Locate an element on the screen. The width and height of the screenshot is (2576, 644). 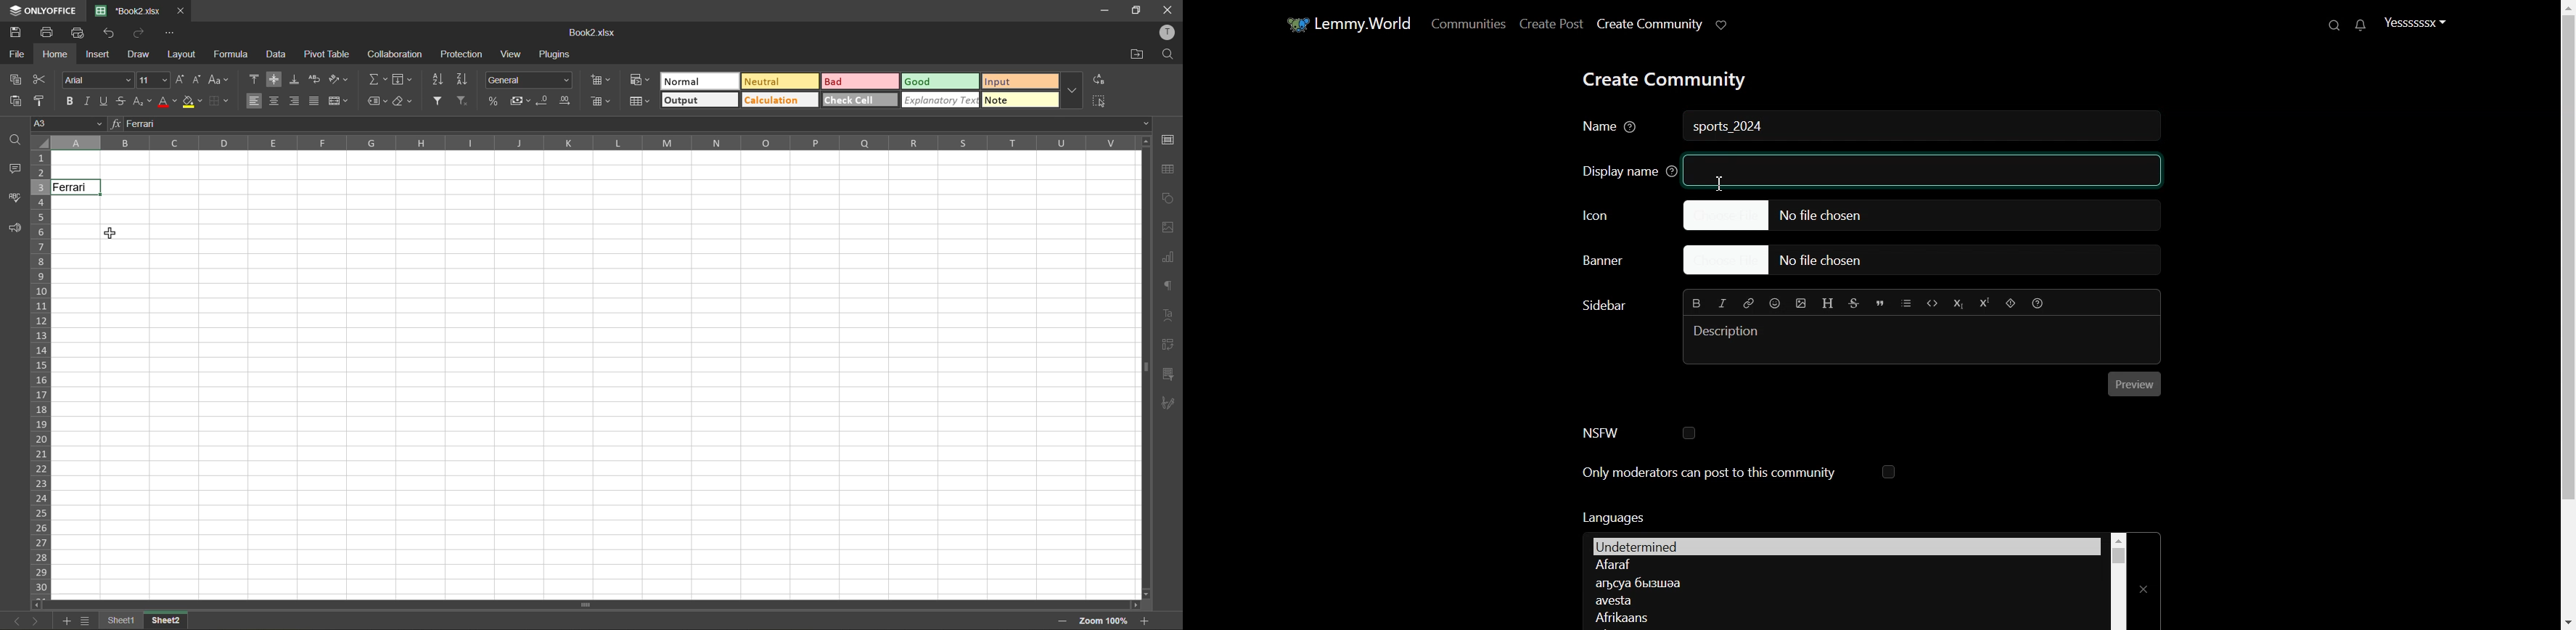
file is located at coordinates (16, 54).